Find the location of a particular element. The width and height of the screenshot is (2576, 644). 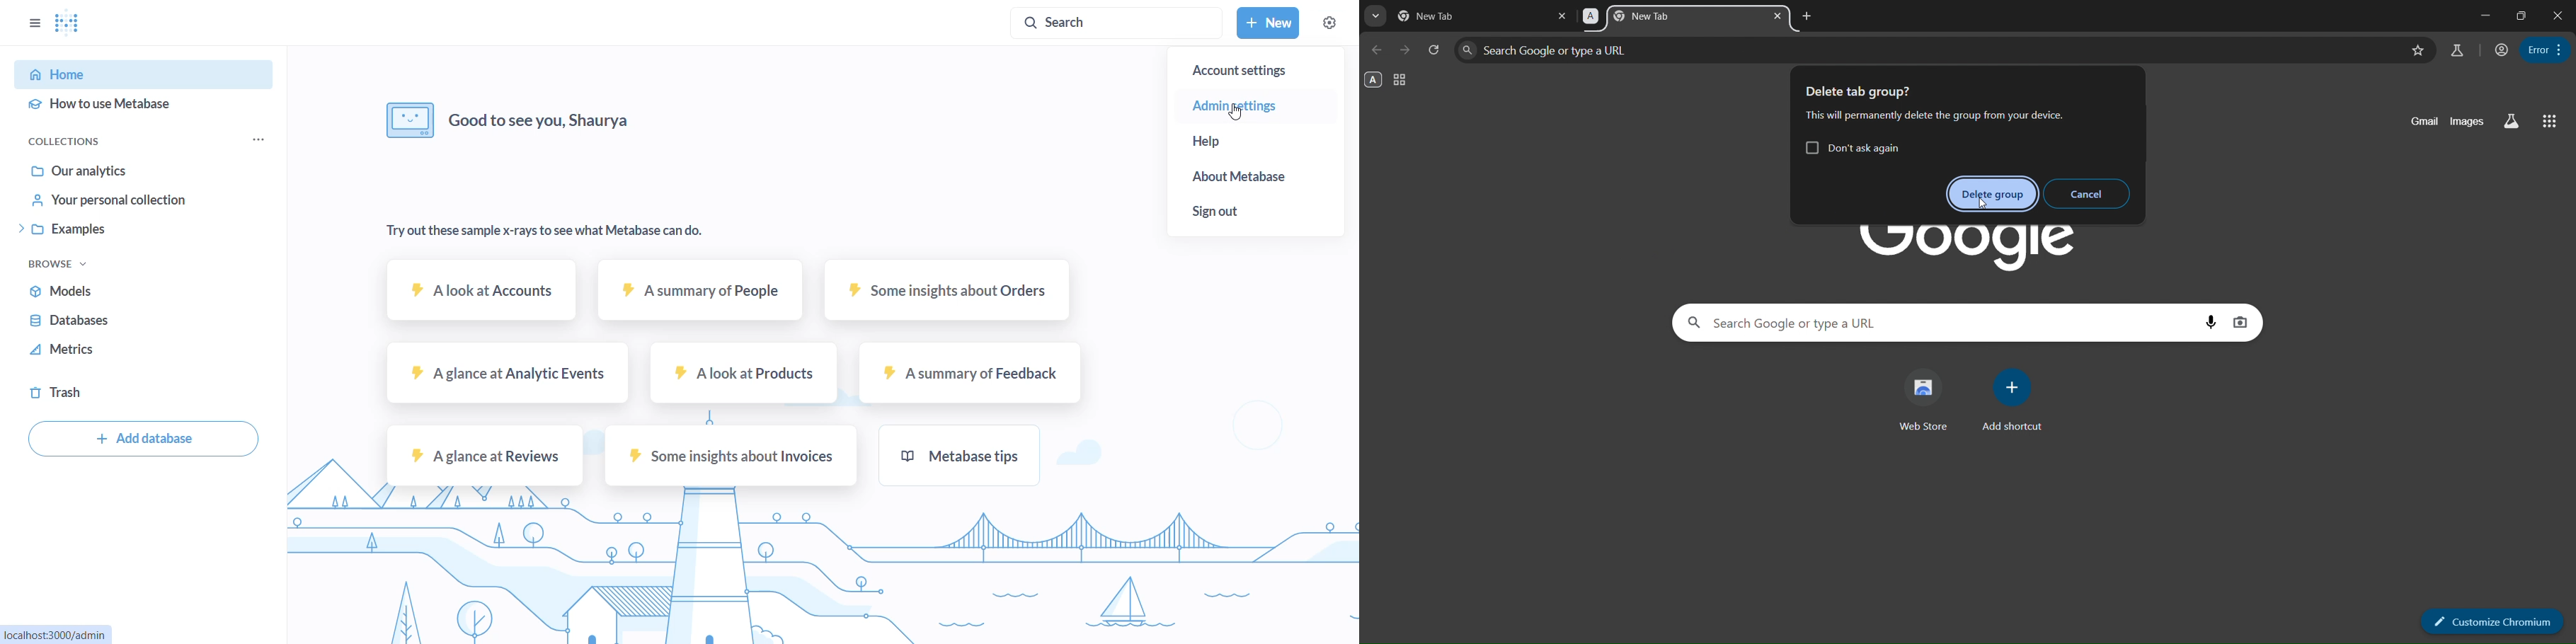

gmail is located at coordinates (2420, 122).